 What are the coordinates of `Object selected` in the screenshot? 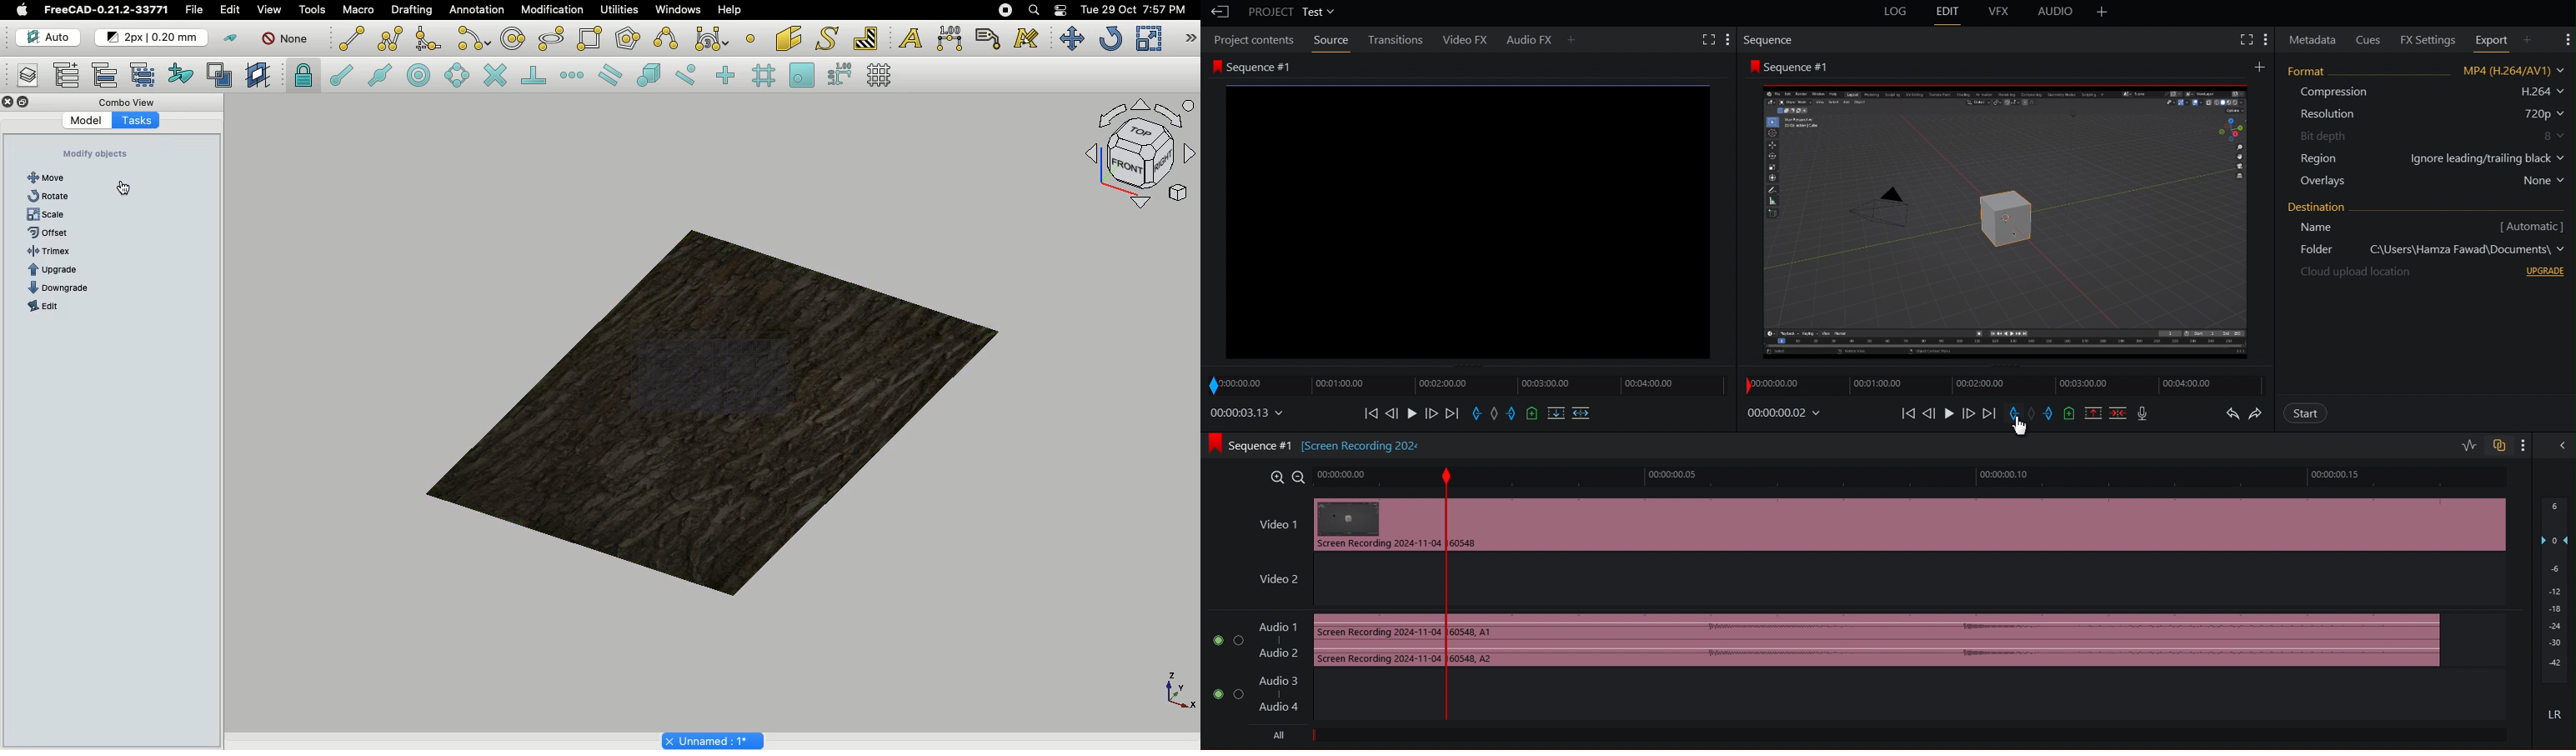 It's located at (716, 405).